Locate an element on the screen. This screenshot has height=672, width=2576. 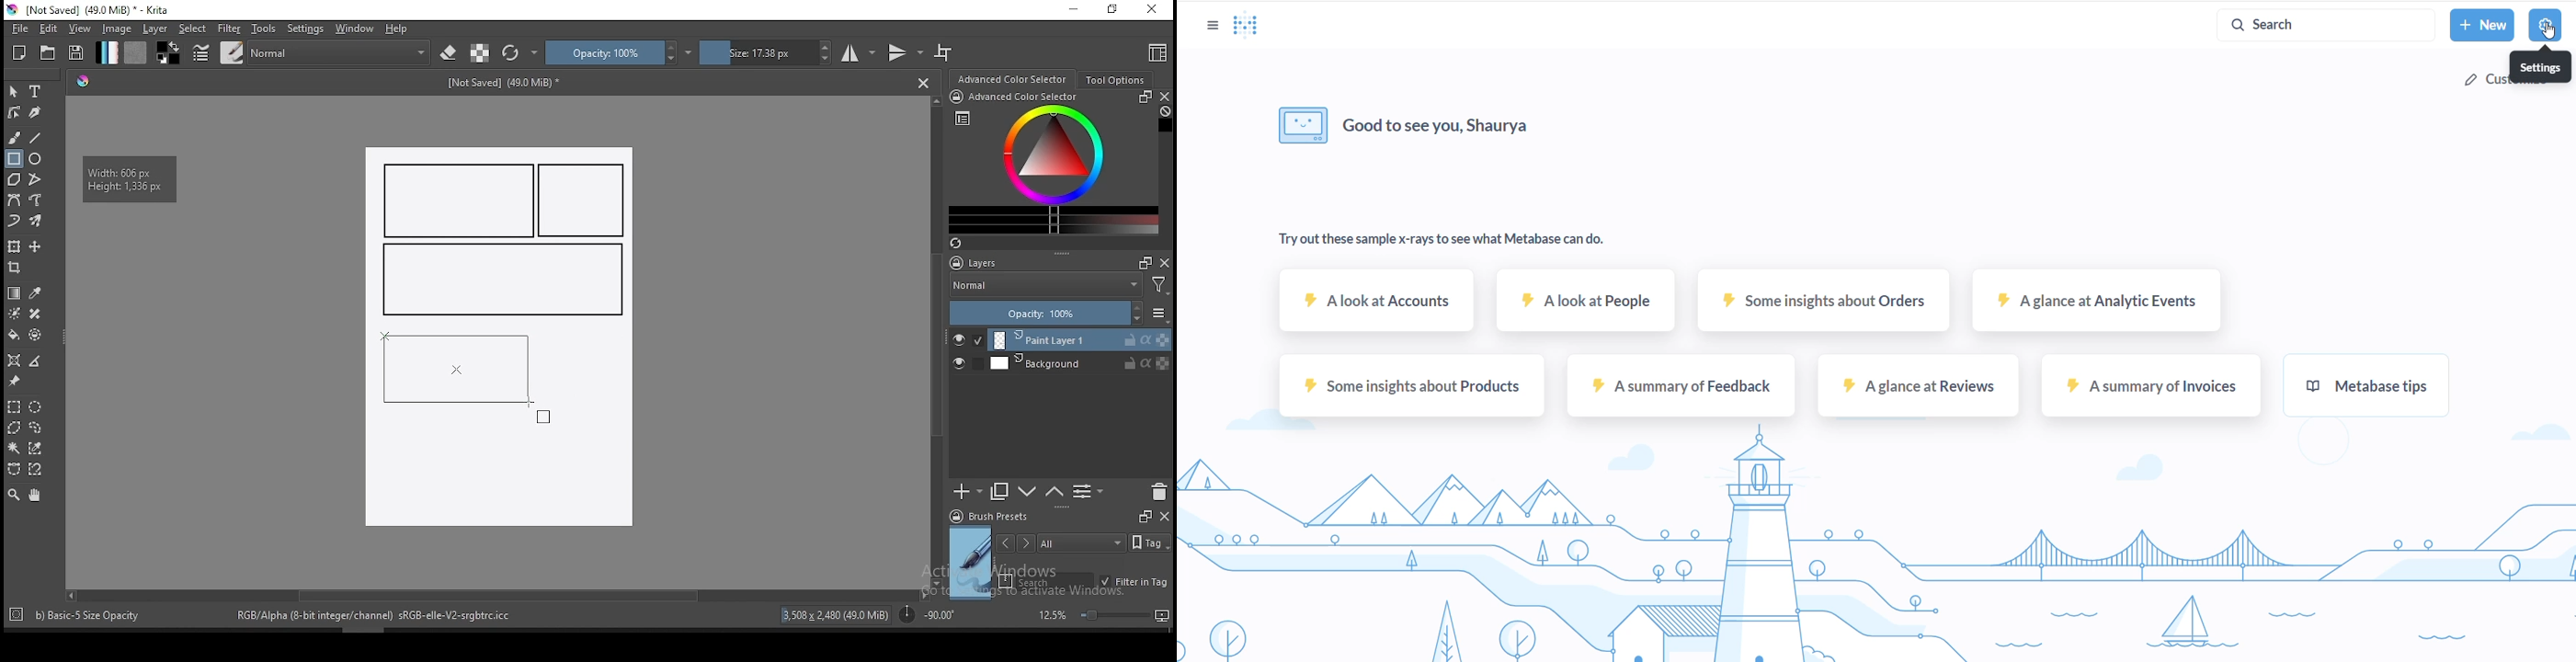
choose workspace is located at coordinates (1156, 52).